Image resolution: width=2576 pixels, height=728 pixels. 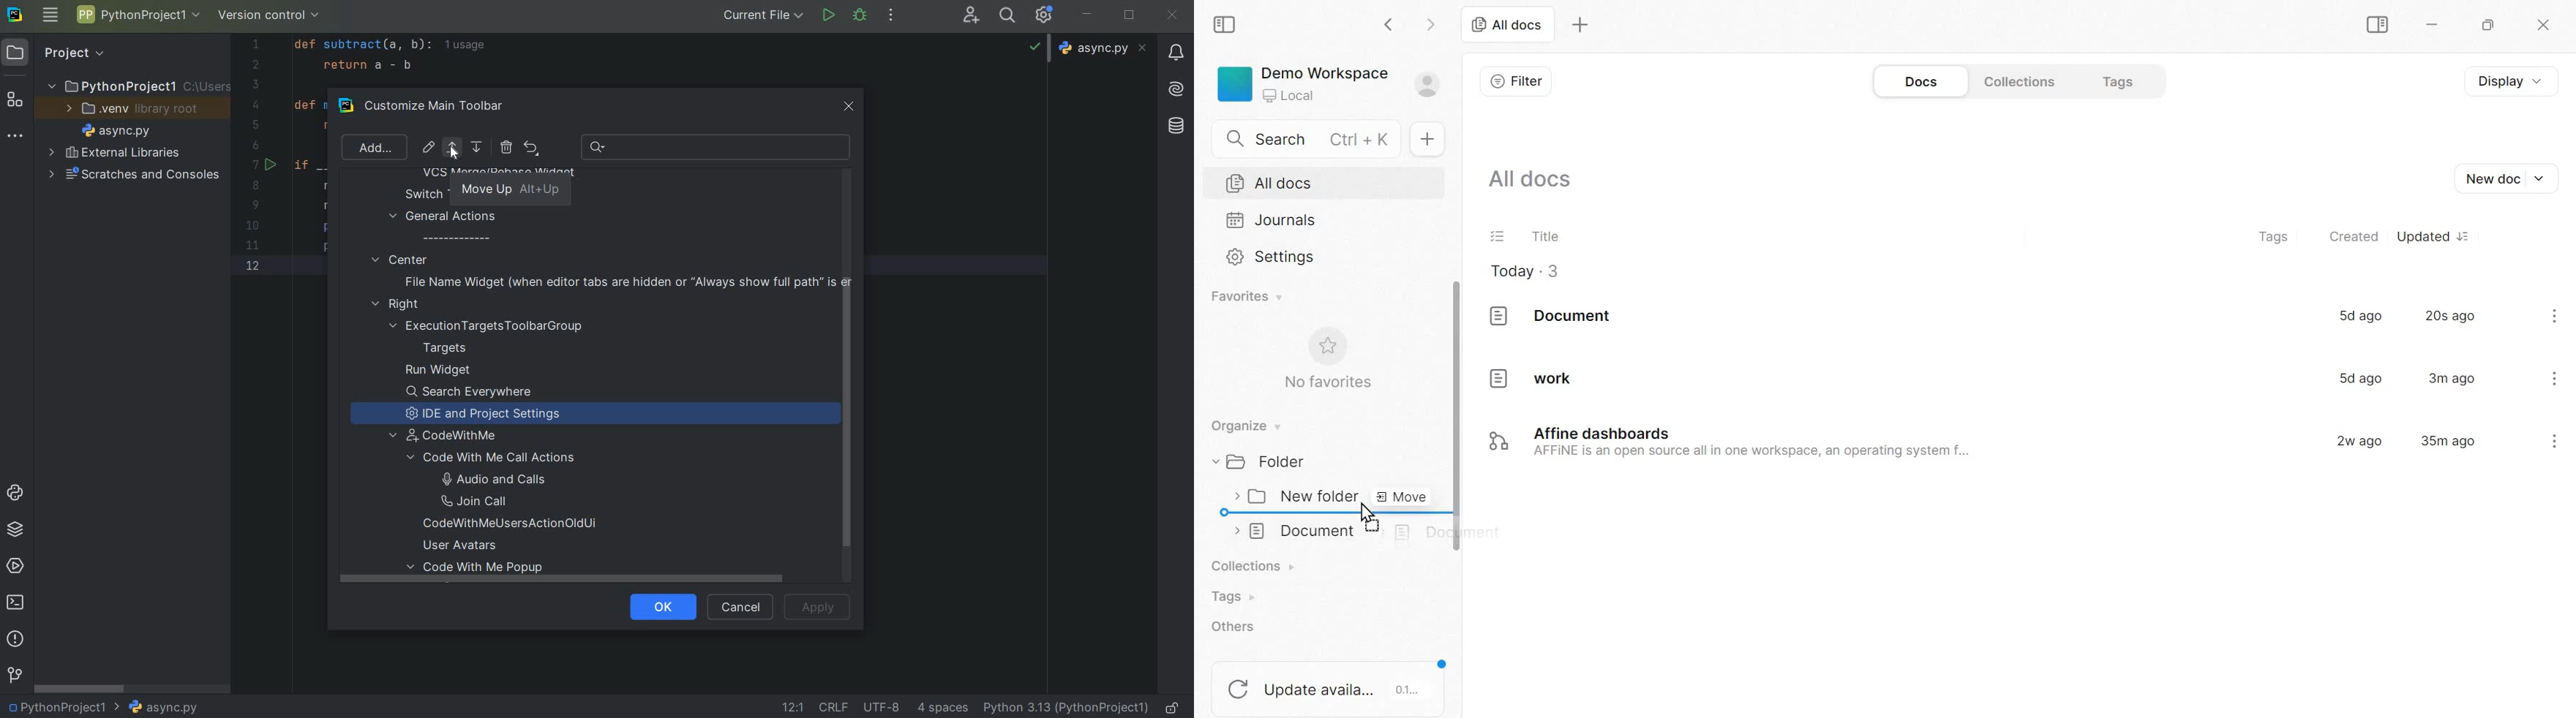 I want to click on 5d ago, so click(x=2357, y=377).